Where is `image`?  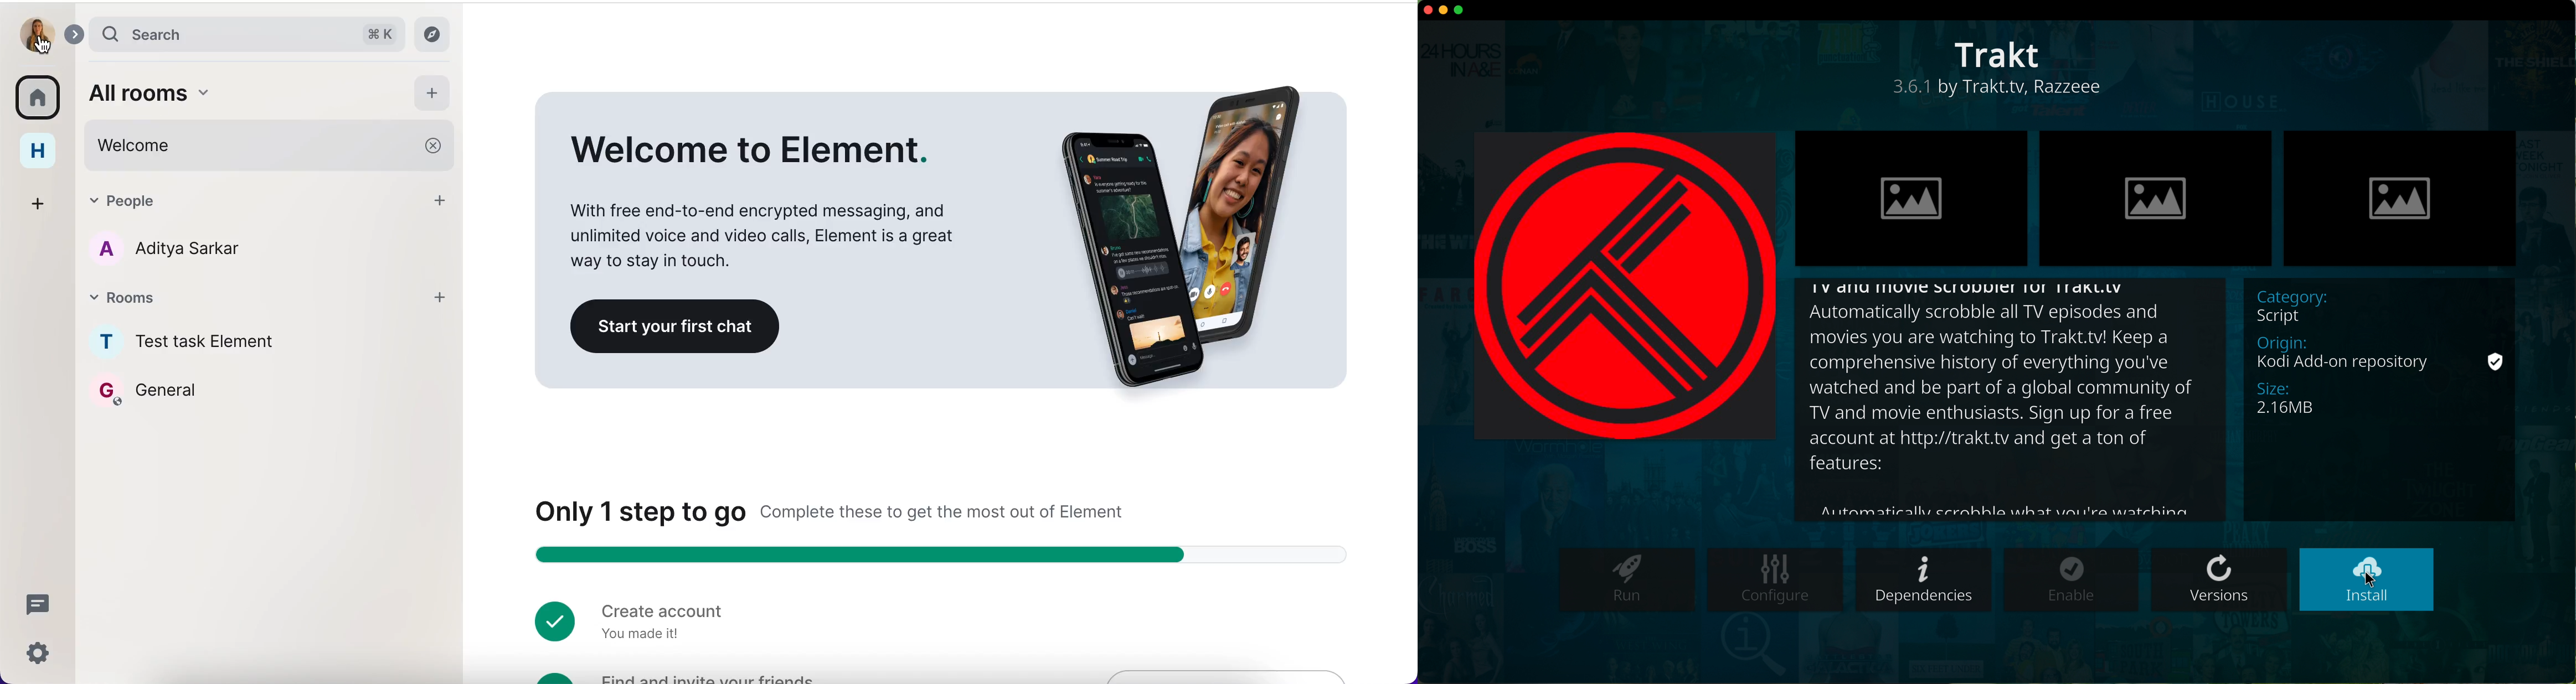 image is located at coordinates (2399, 196).